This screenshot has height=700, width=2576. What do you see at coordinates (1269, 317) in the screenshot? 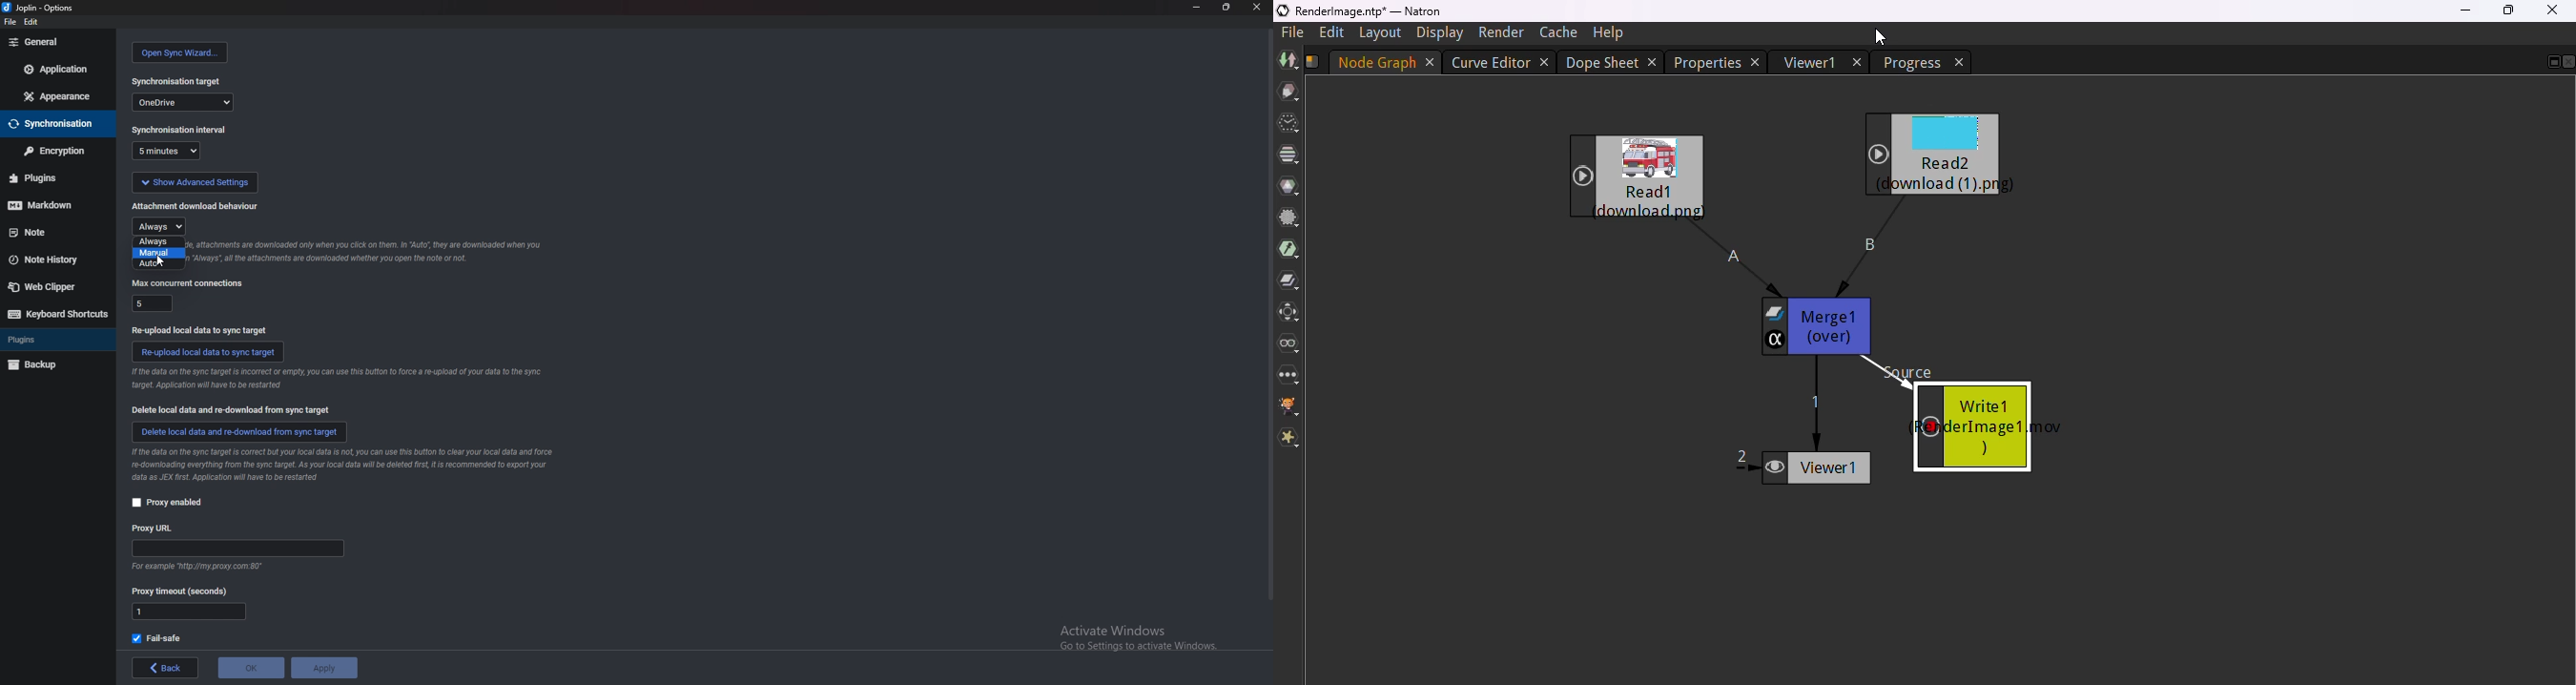
I see `scroll bar` at bounding box center [1269, 317].